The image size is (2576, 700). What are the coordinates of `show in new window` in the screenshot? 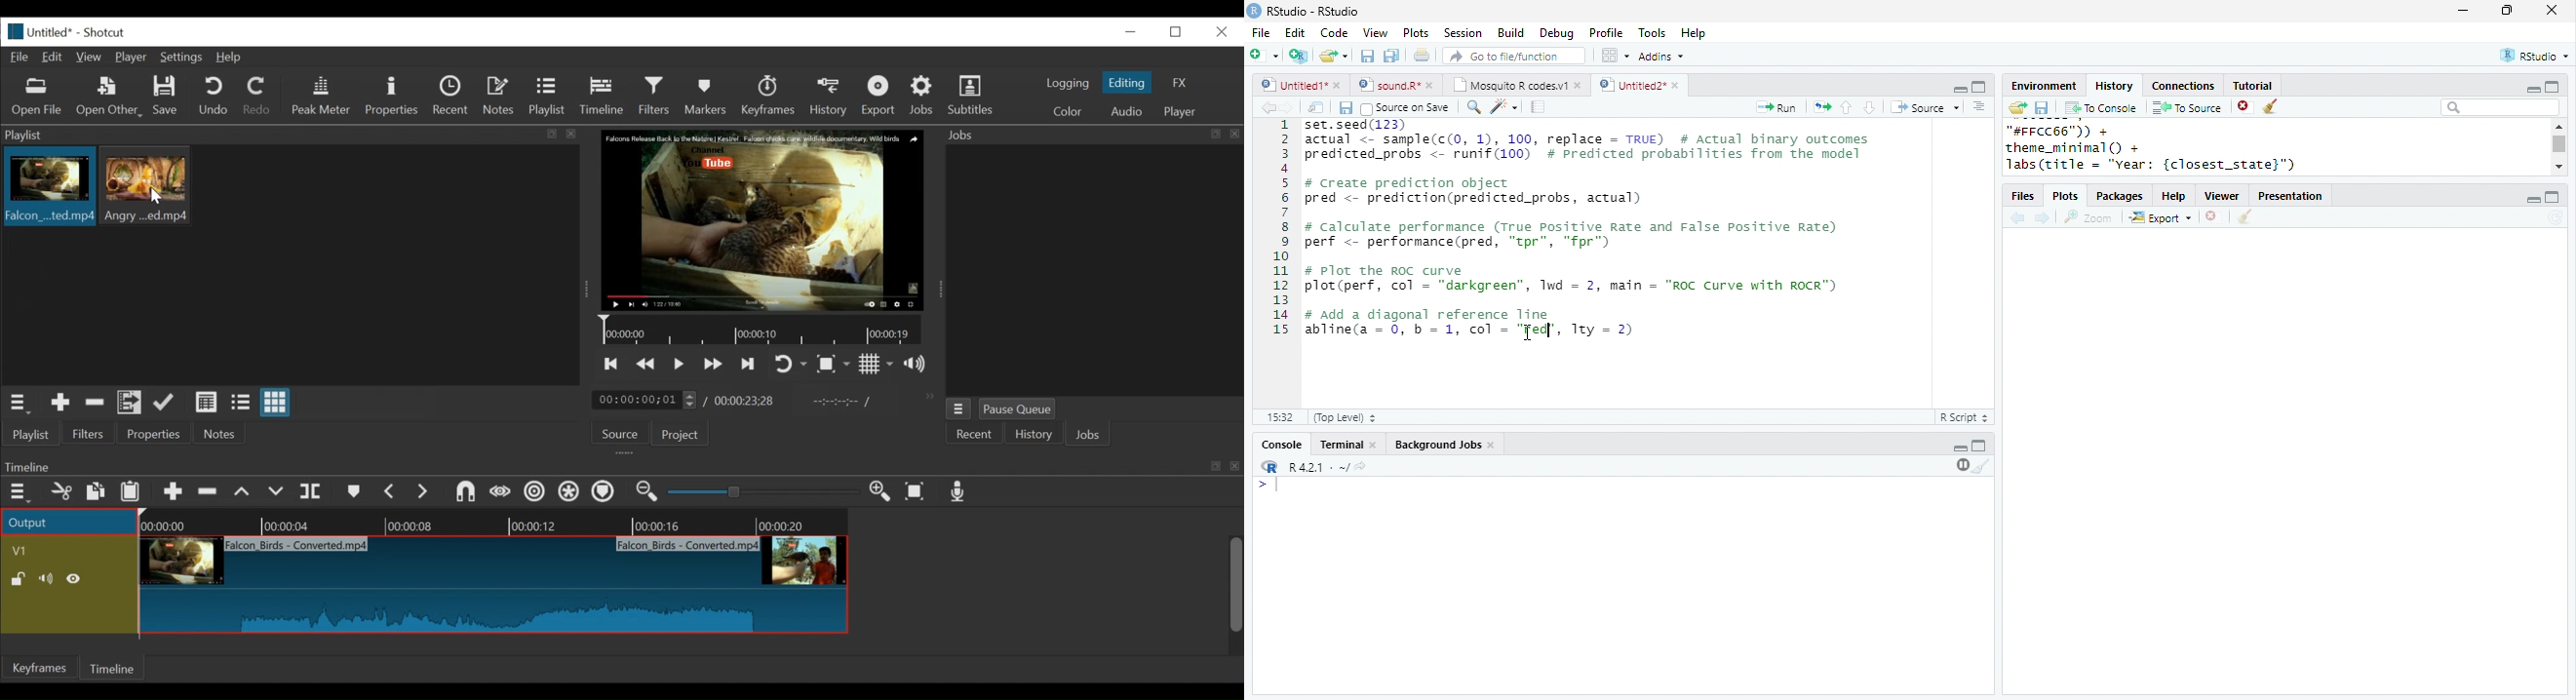 It's located at (1317, 107).